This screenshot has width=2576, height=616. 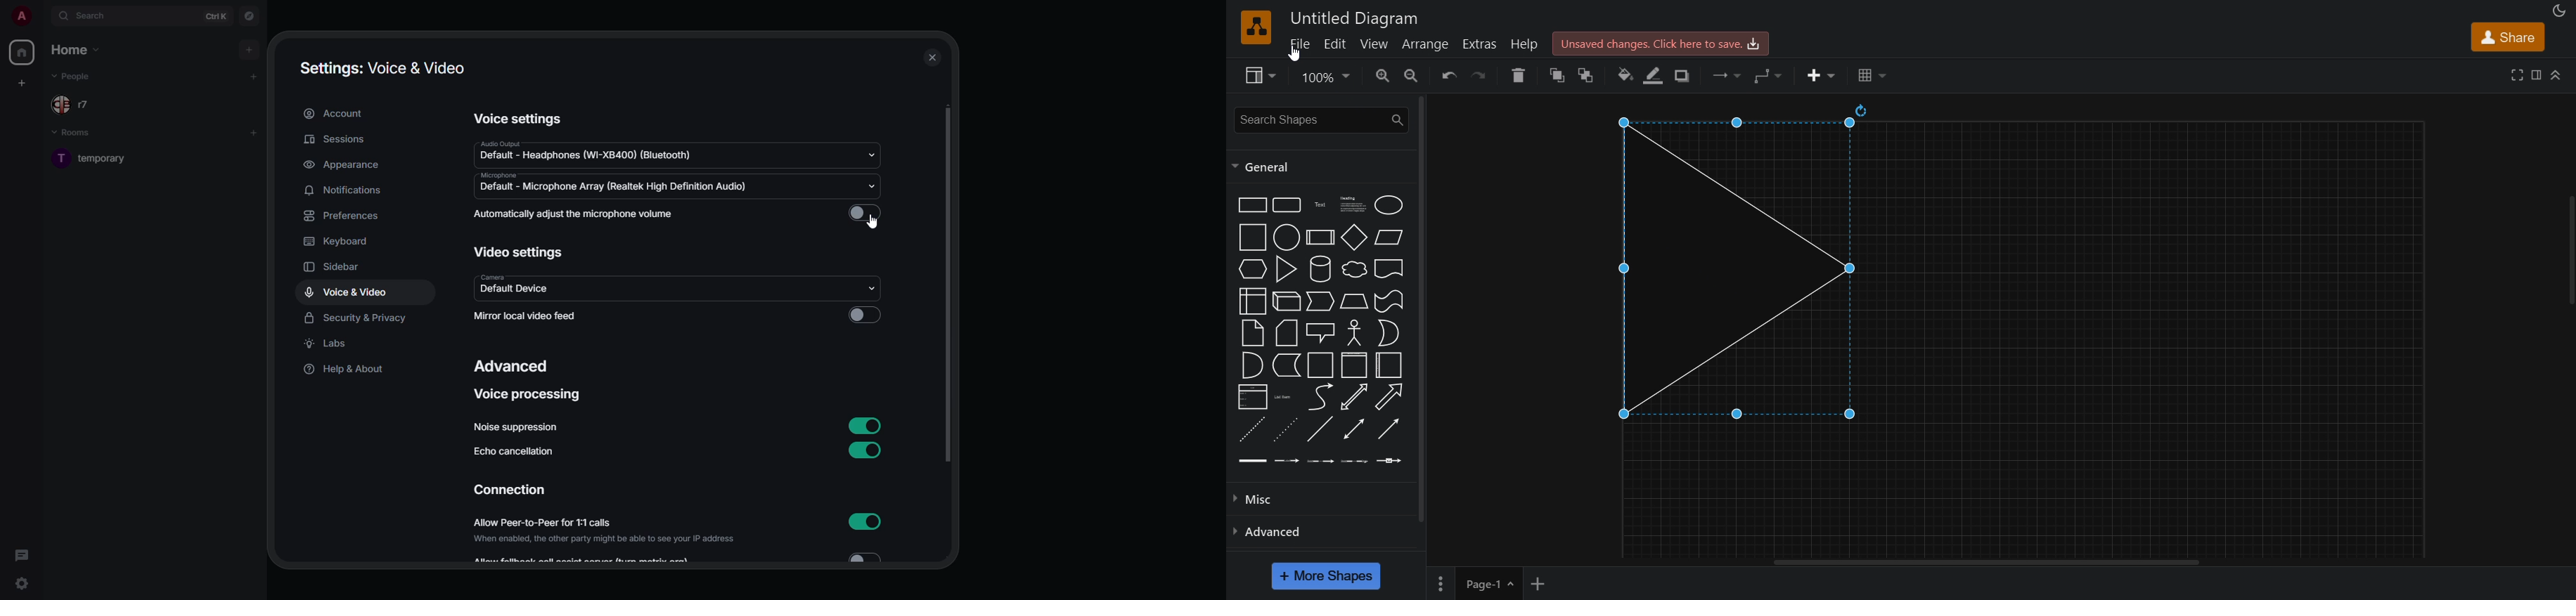 What do you see at coordinates (22, 554) in the screenshot?
I see `threads` at bounding box center [22, 554].